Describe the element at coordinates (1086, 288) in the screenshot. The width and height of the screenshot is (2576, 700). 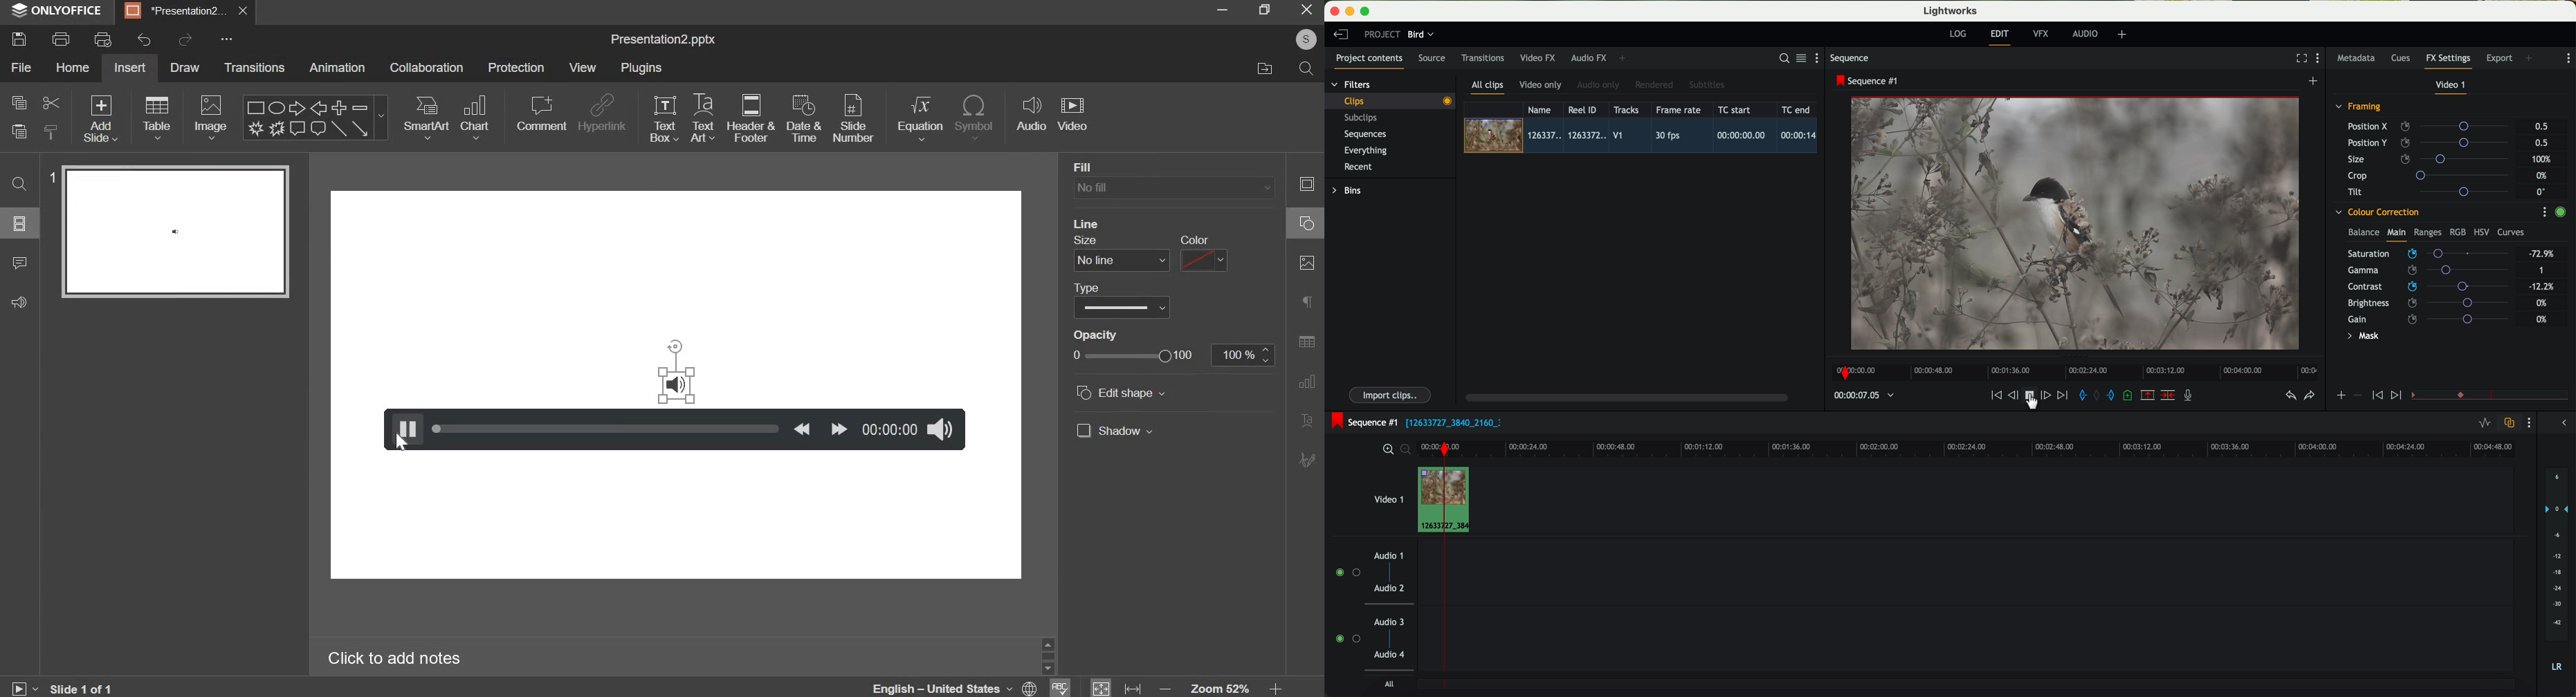
I see `type` at that location.